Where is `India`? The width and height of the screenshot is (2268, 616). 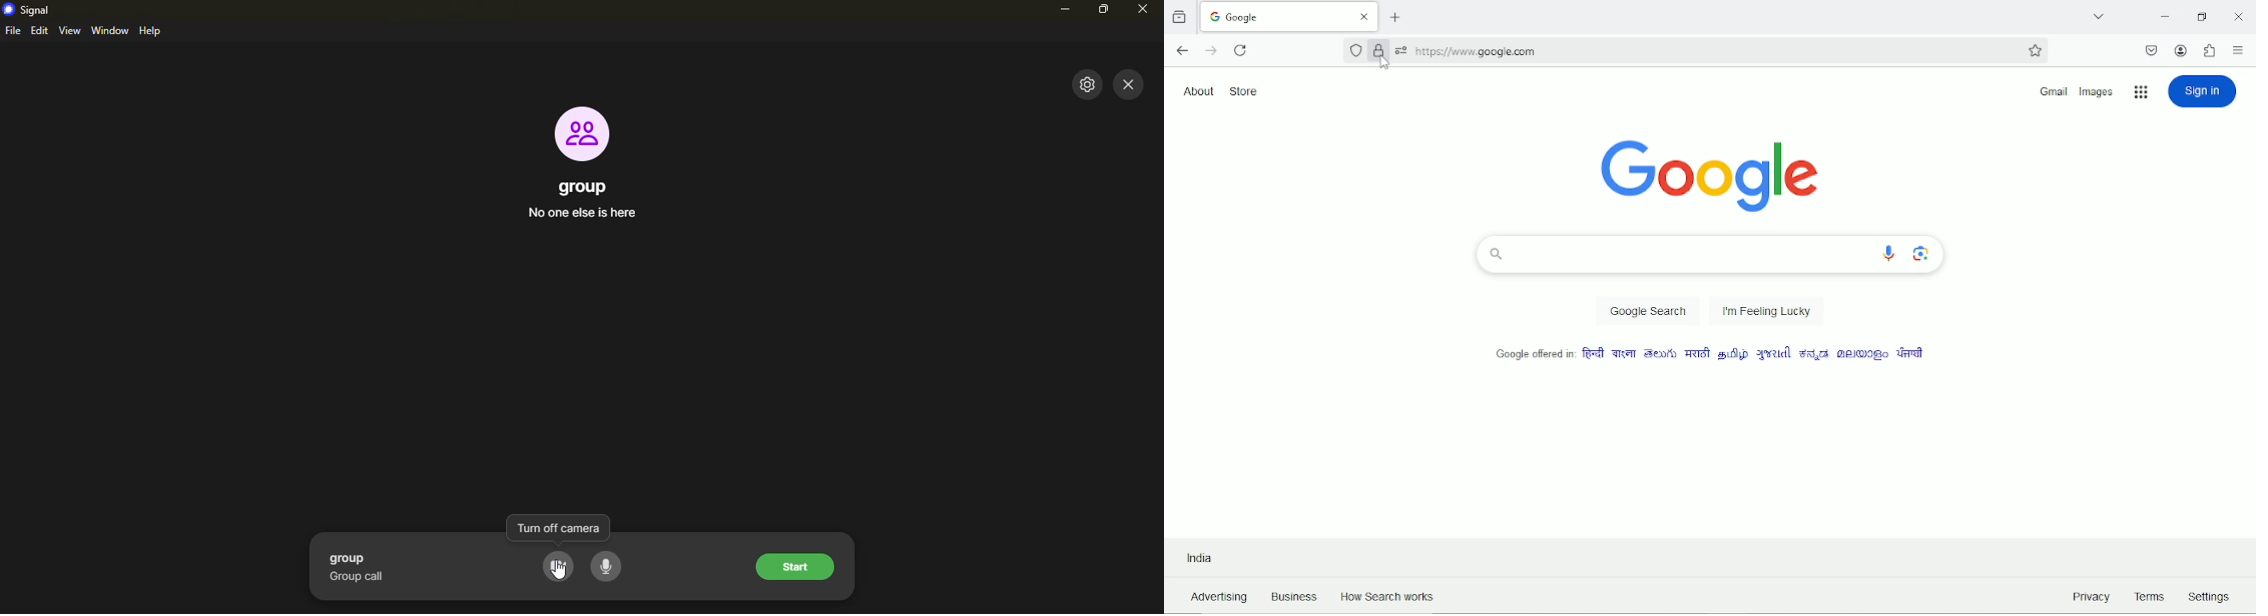 India is located at coordinates (1199, 556).